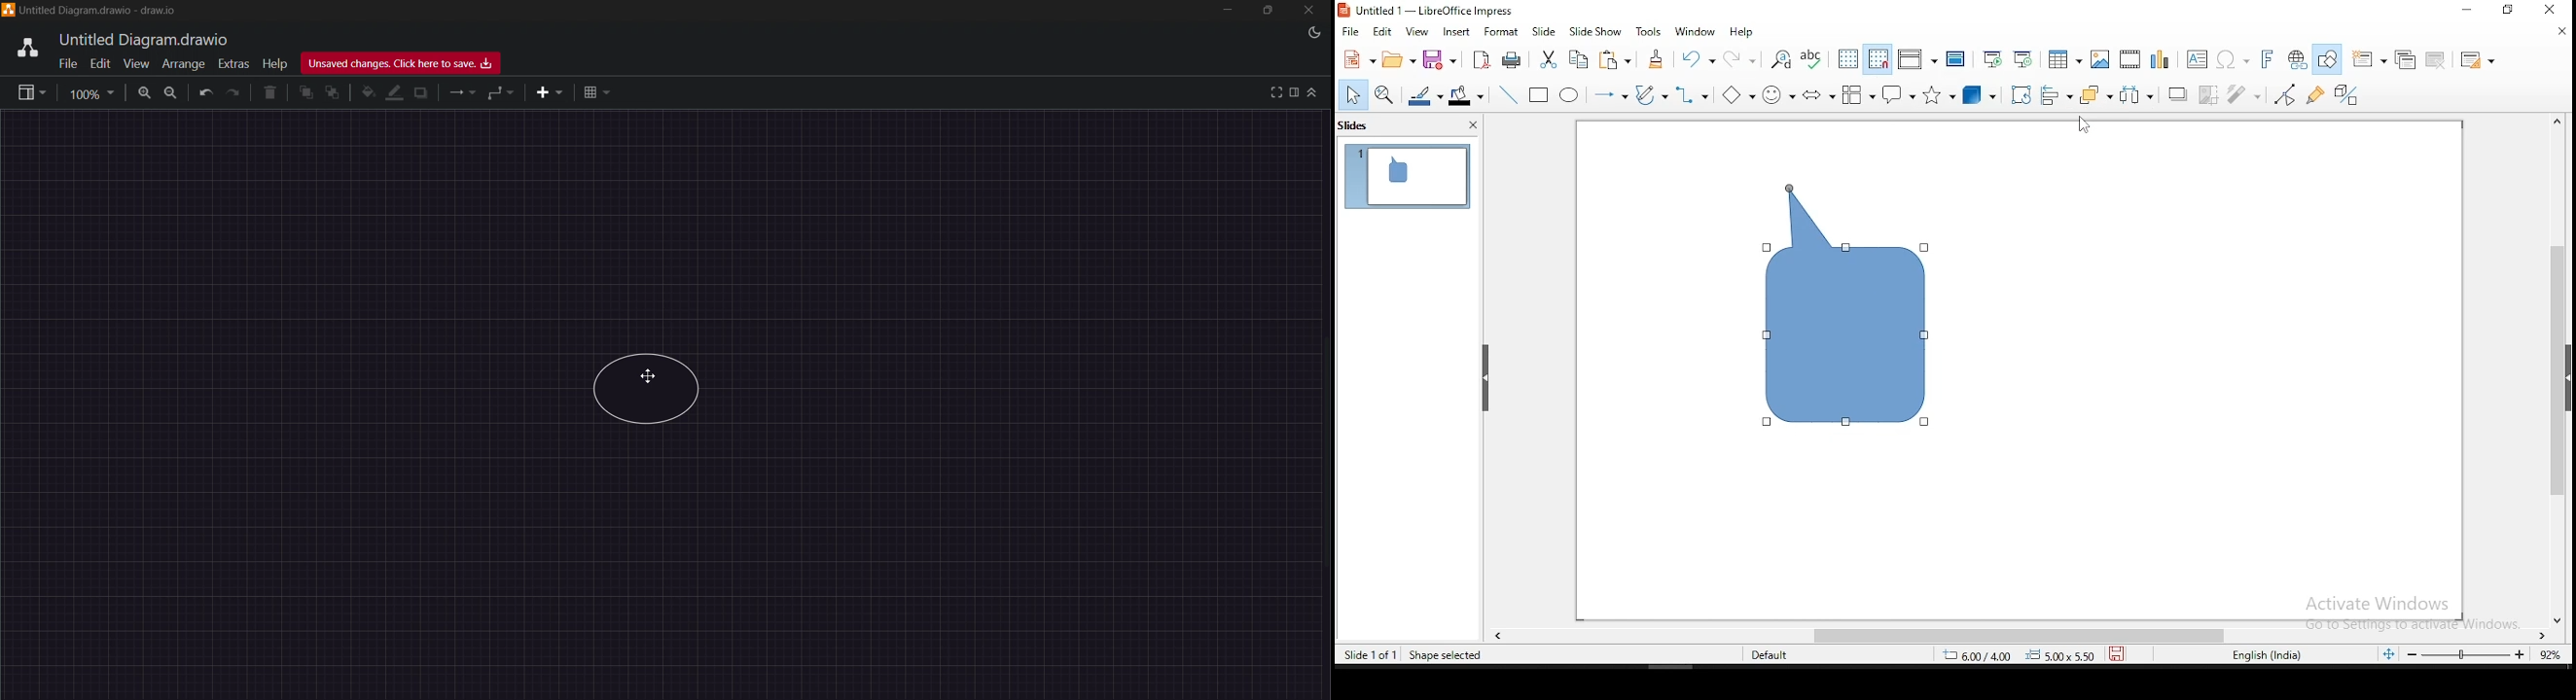  Describe the element at coordinates (2316, 95) in the screenshot. I see `show gluepoint functions` at that location.